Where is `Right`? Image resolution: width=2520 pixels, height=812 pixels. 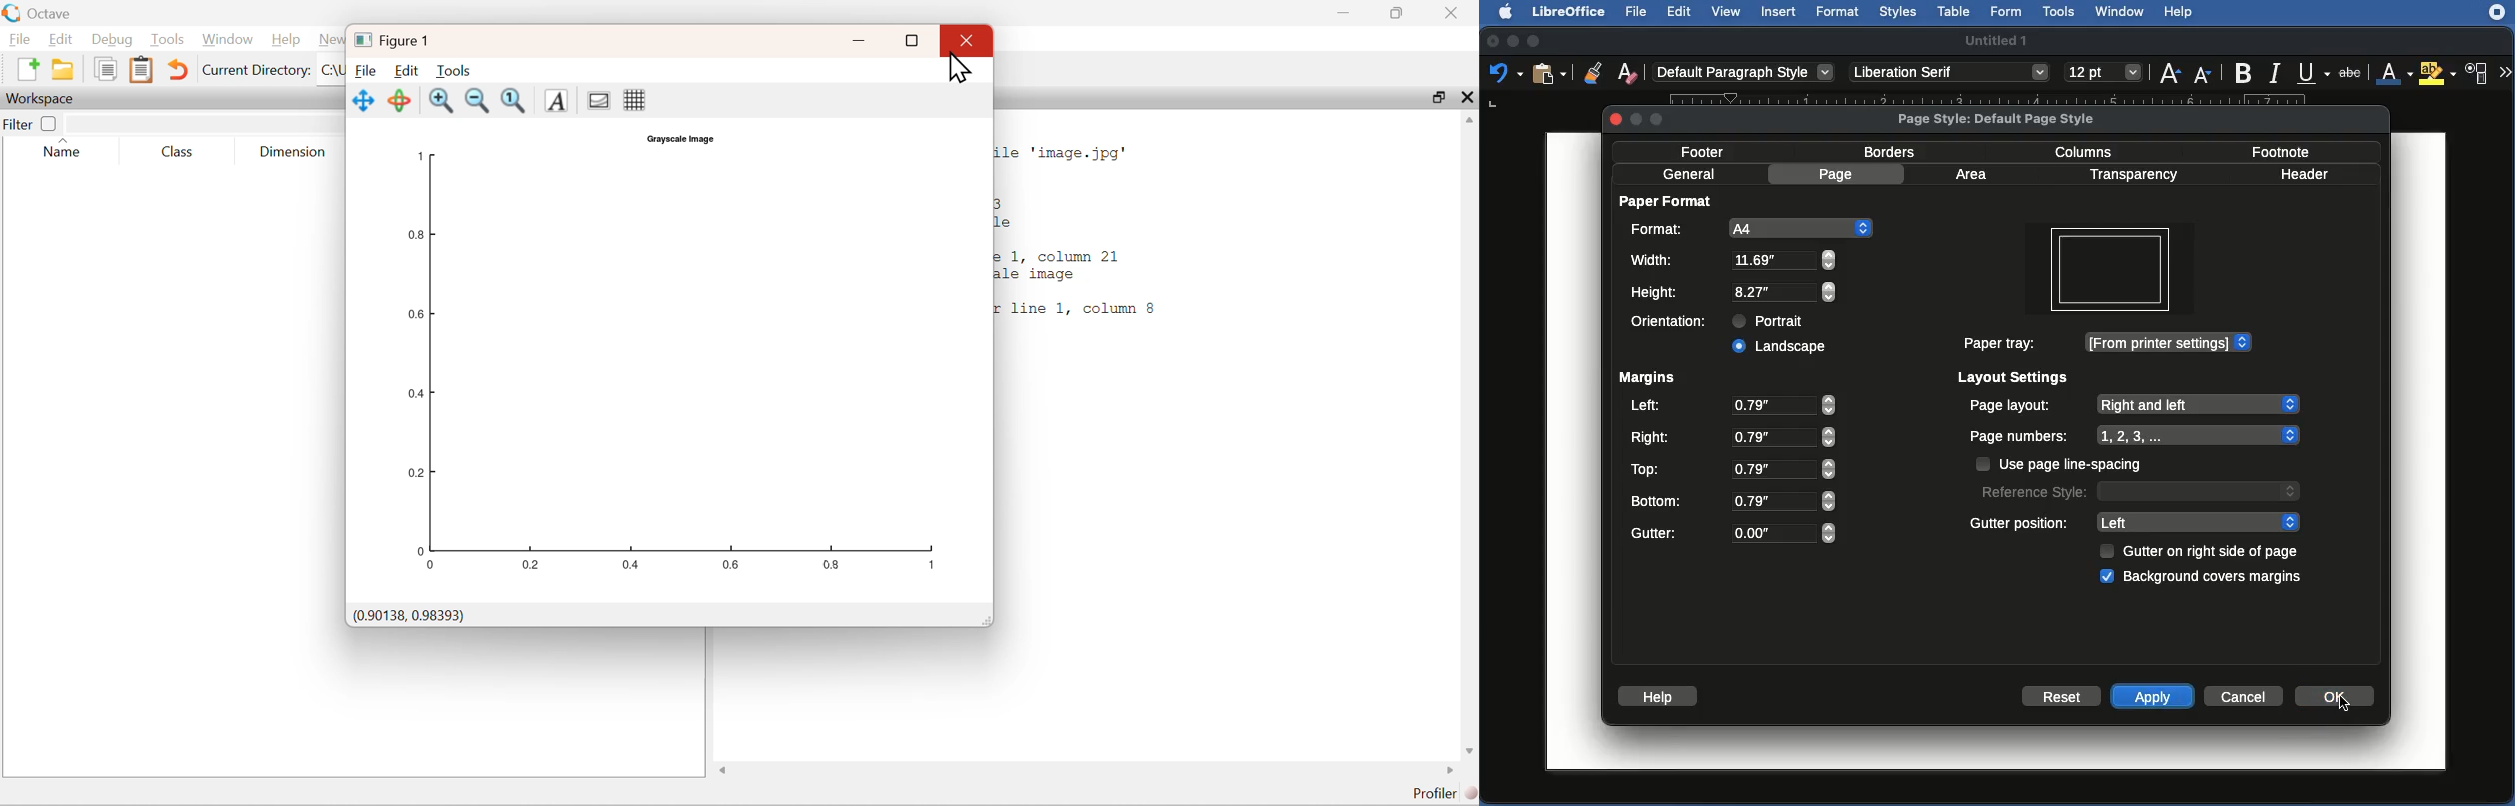 Right is located at coordinates (1652, 435).